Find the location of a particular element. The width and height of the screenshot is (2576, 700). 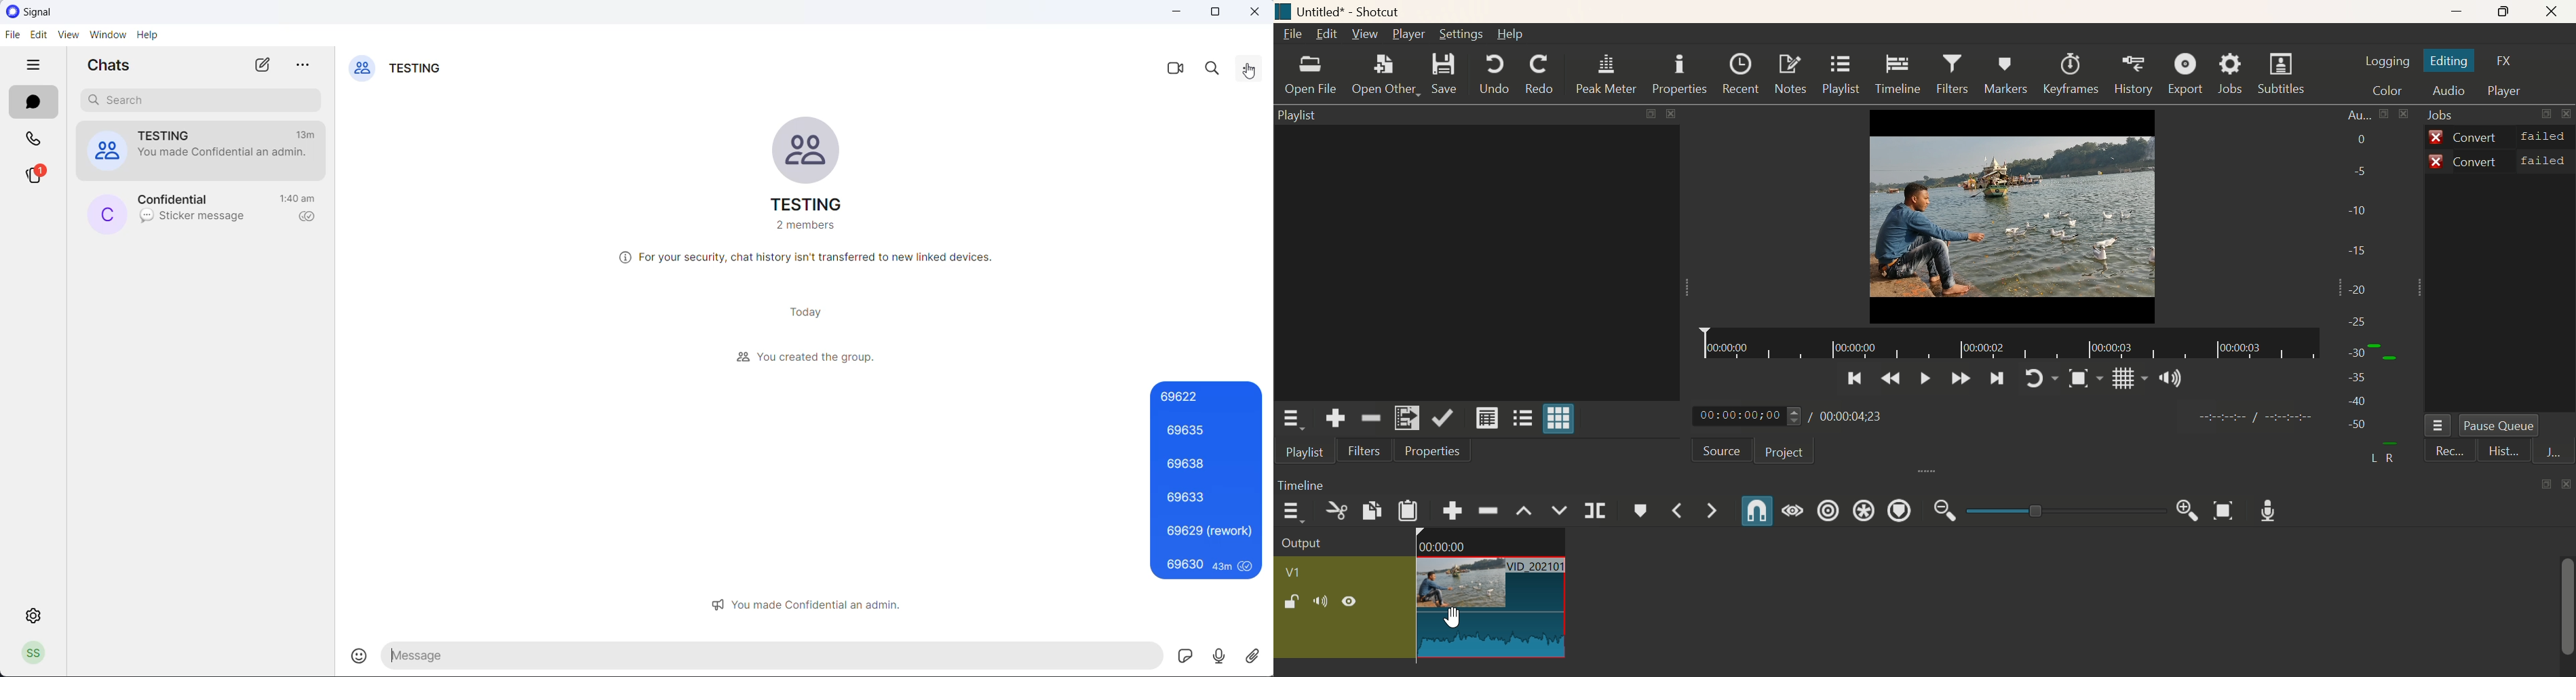

group creator is located at coordinates (806, 357).